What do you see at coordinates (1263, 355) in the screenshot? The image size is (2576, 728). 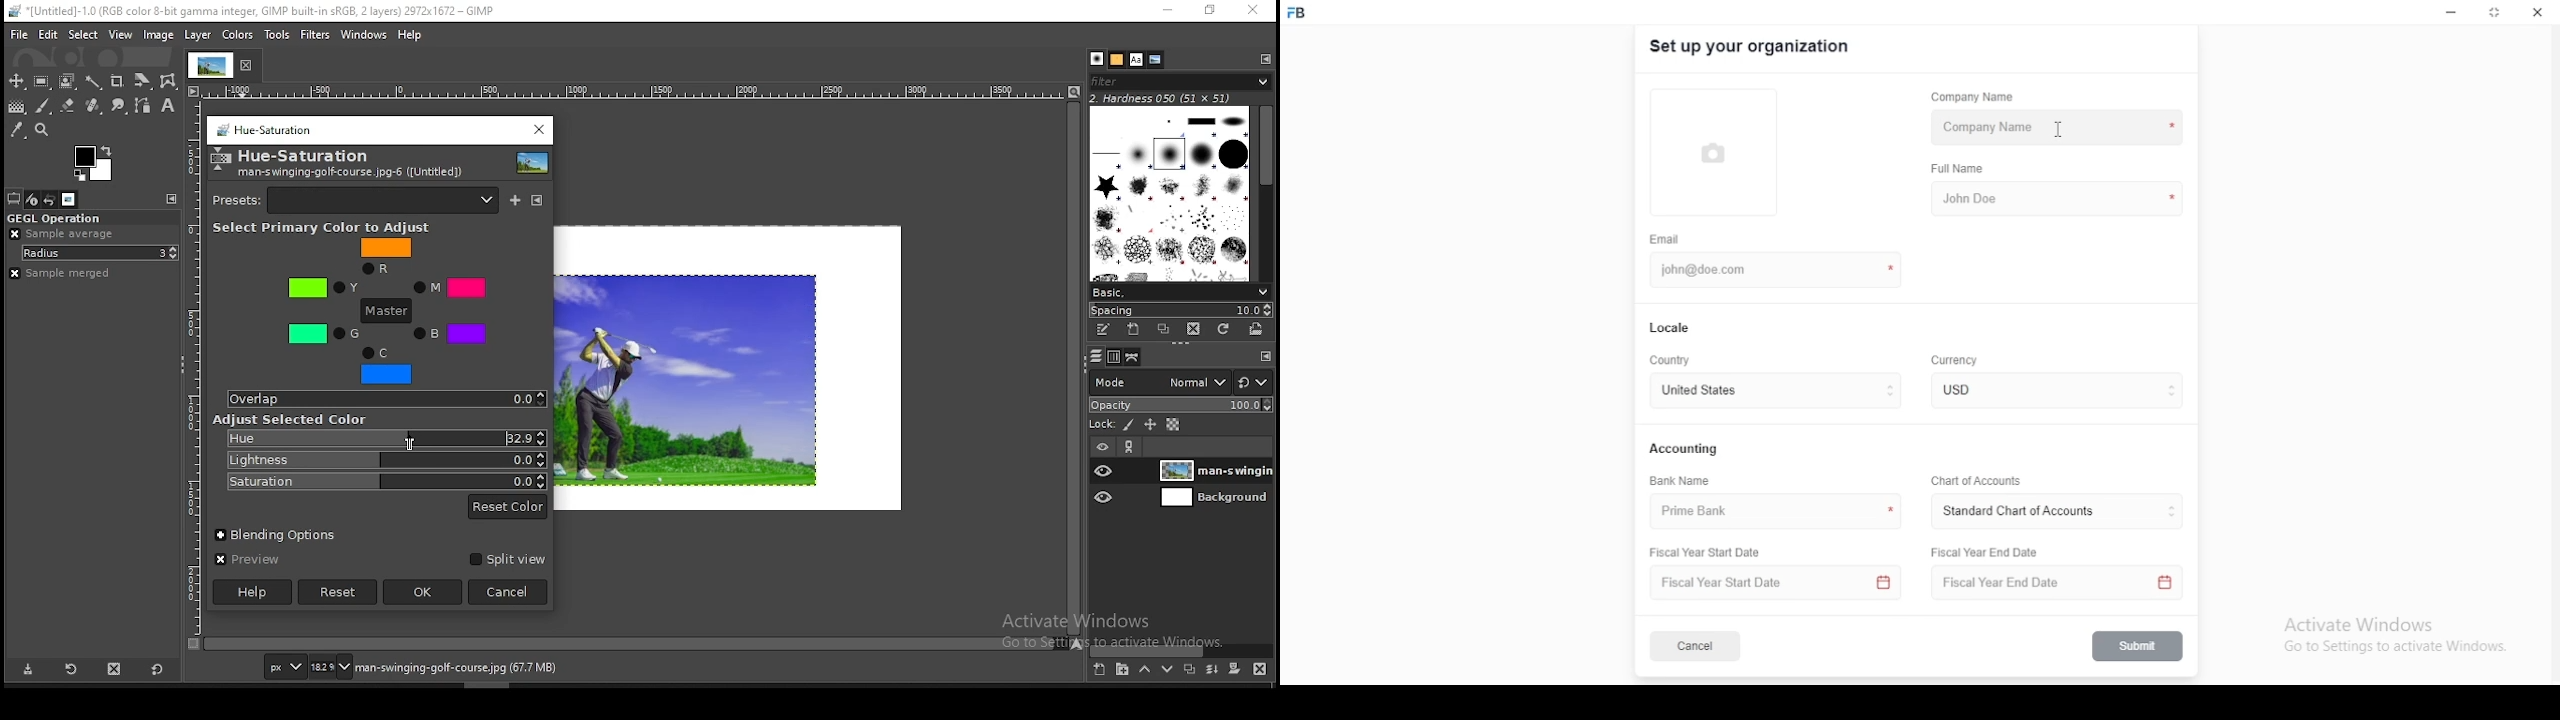 I see `configure this tab` at bounding box center [1263, 355].